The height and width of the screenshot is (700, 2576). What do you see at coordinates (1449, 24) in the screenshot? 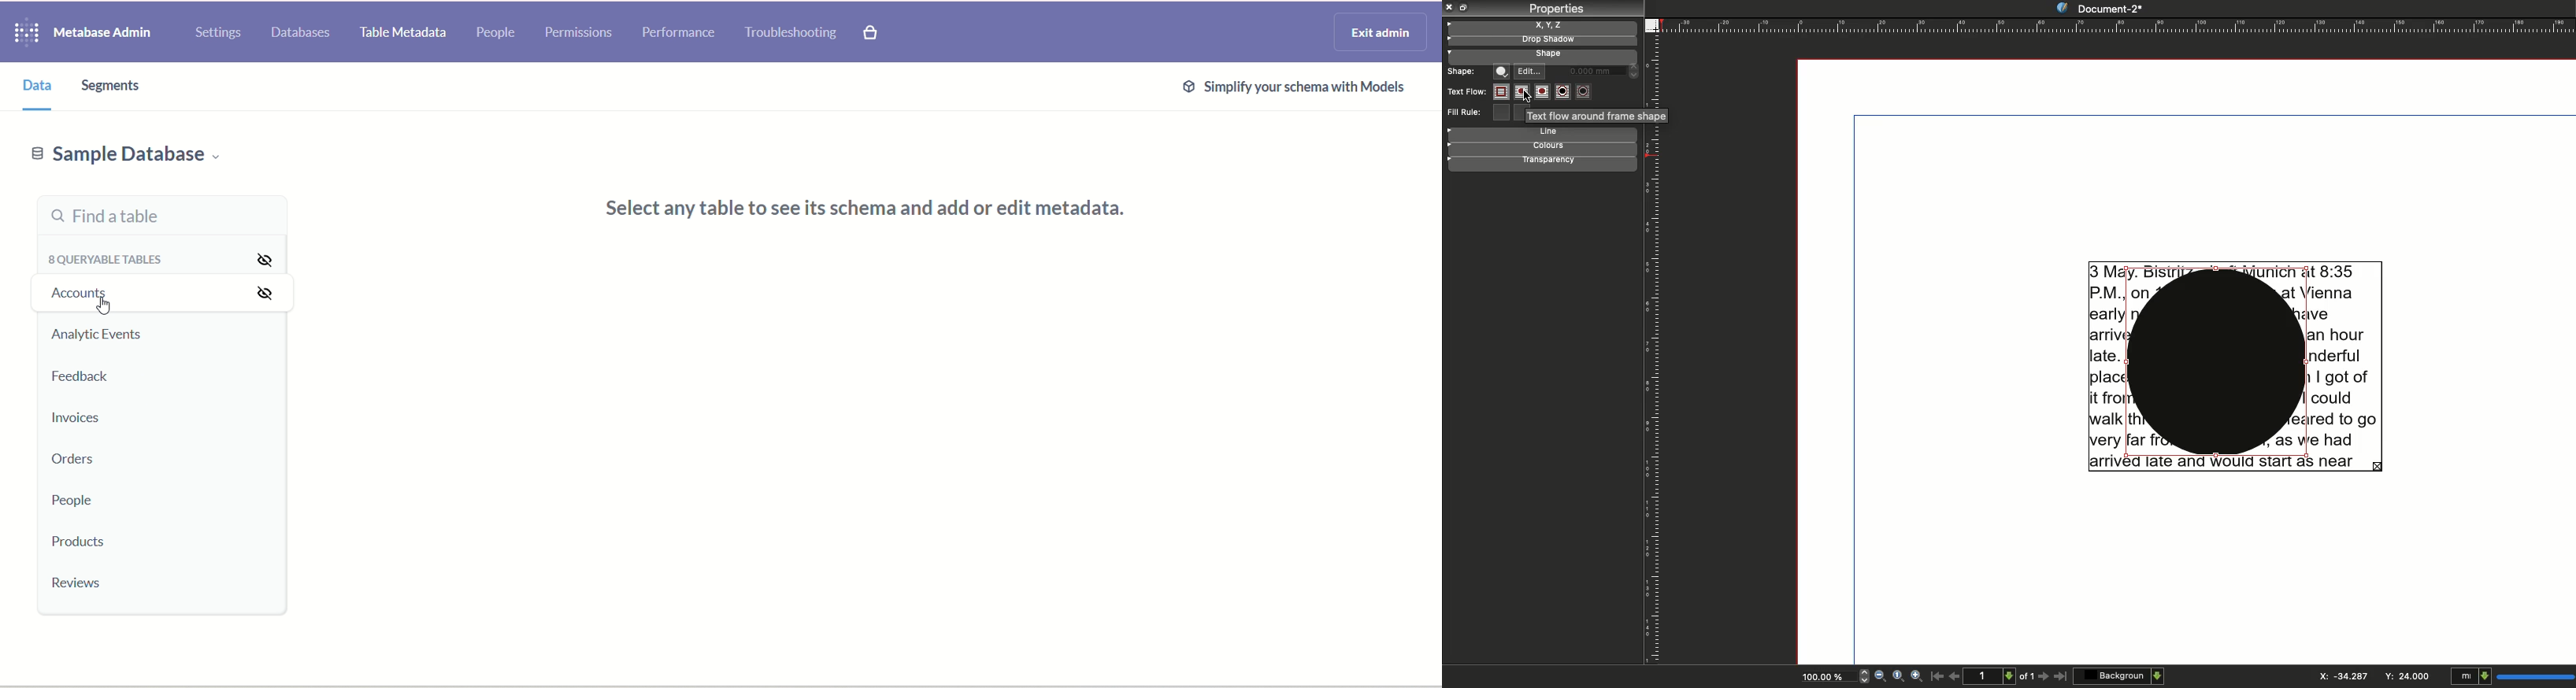
I see `Guide` at bounding box center [1449, 24].